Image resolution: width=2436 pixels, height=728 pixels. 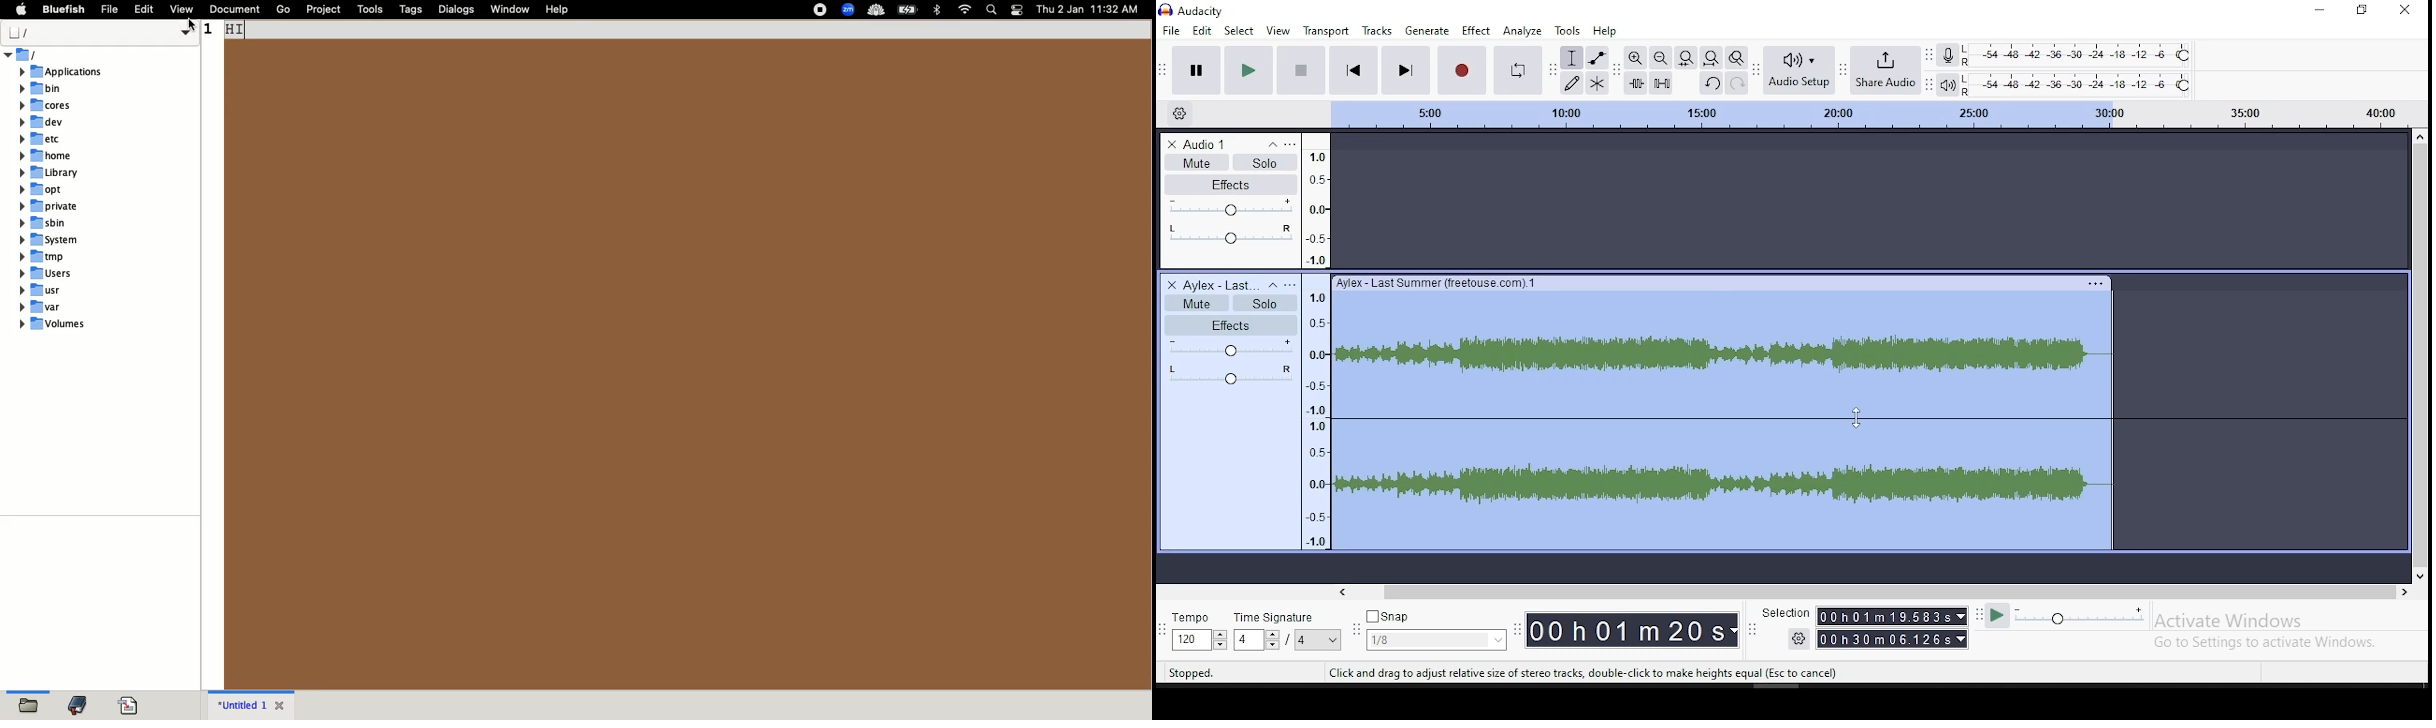 What do you see at coordinates (1634, 632) in the screenshot?
I see `time` at bounding box center [1634, 632].